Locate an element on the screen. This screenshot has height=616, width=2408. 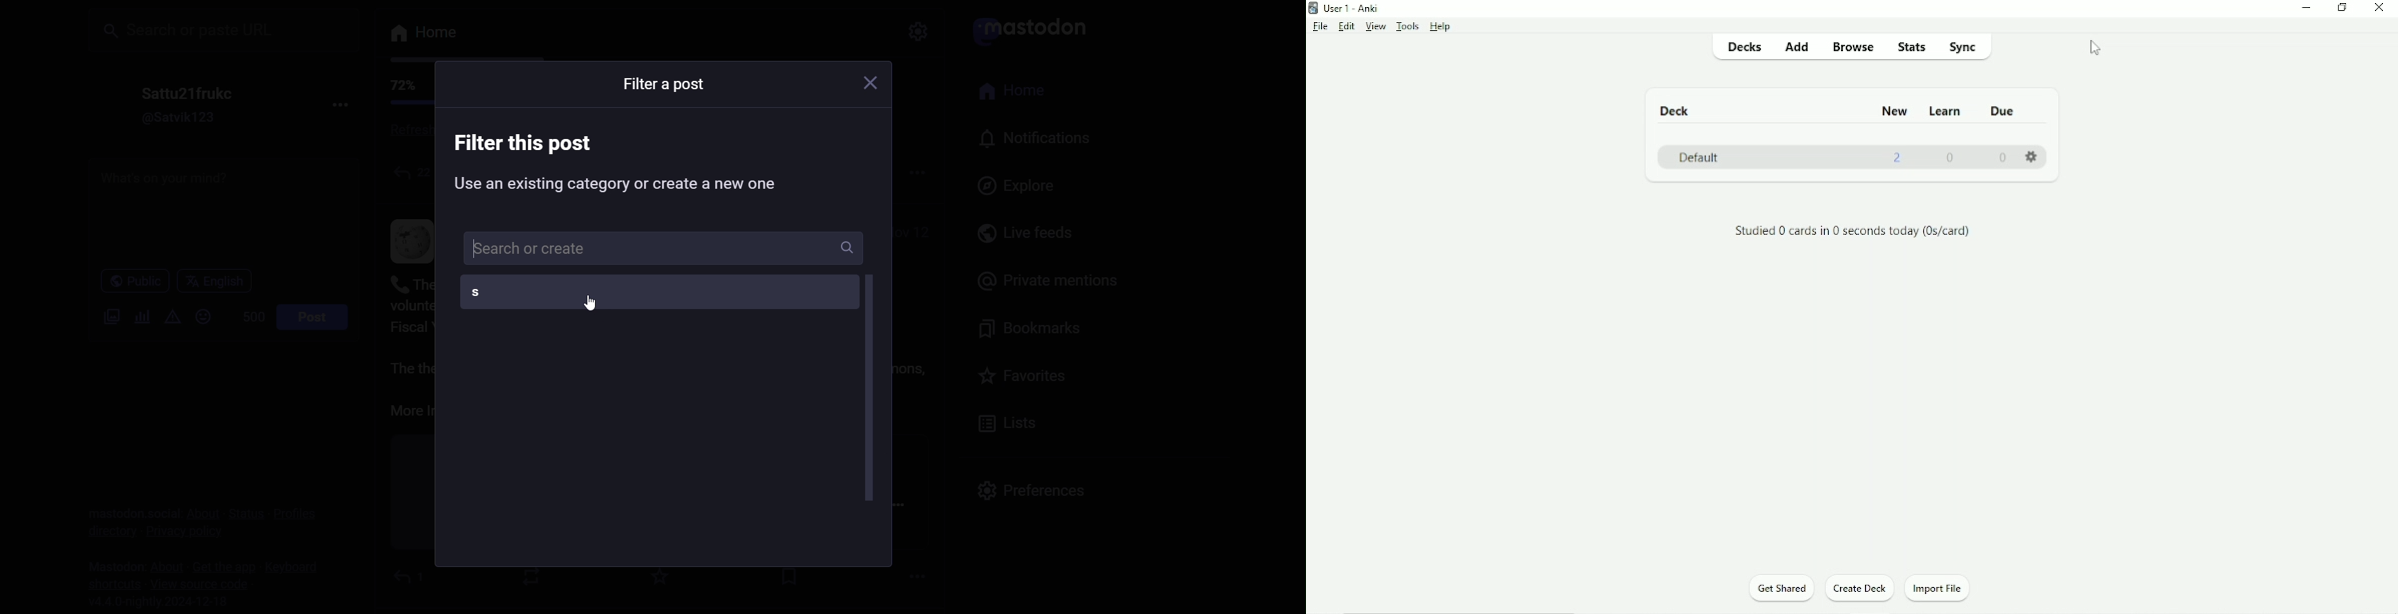
Browse is located at coordinates (1854, 46).